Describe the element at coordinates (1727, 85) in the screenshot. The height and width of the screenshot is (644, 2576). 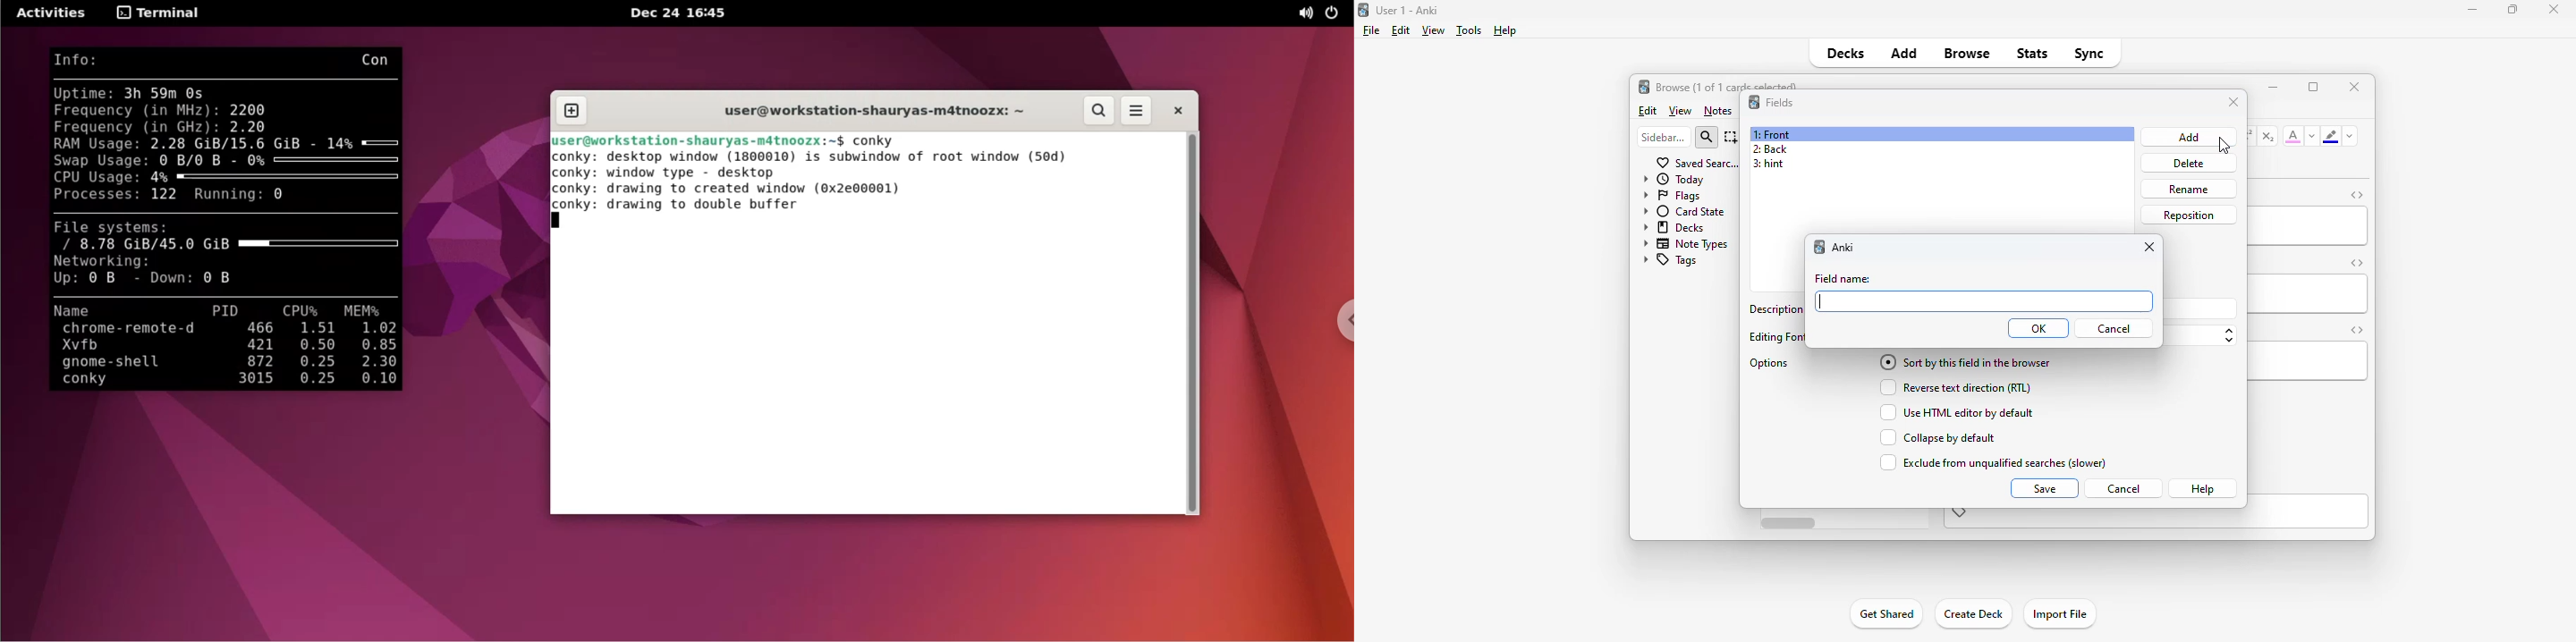
I see `browse (1 of 1 cards selected)` at that location.